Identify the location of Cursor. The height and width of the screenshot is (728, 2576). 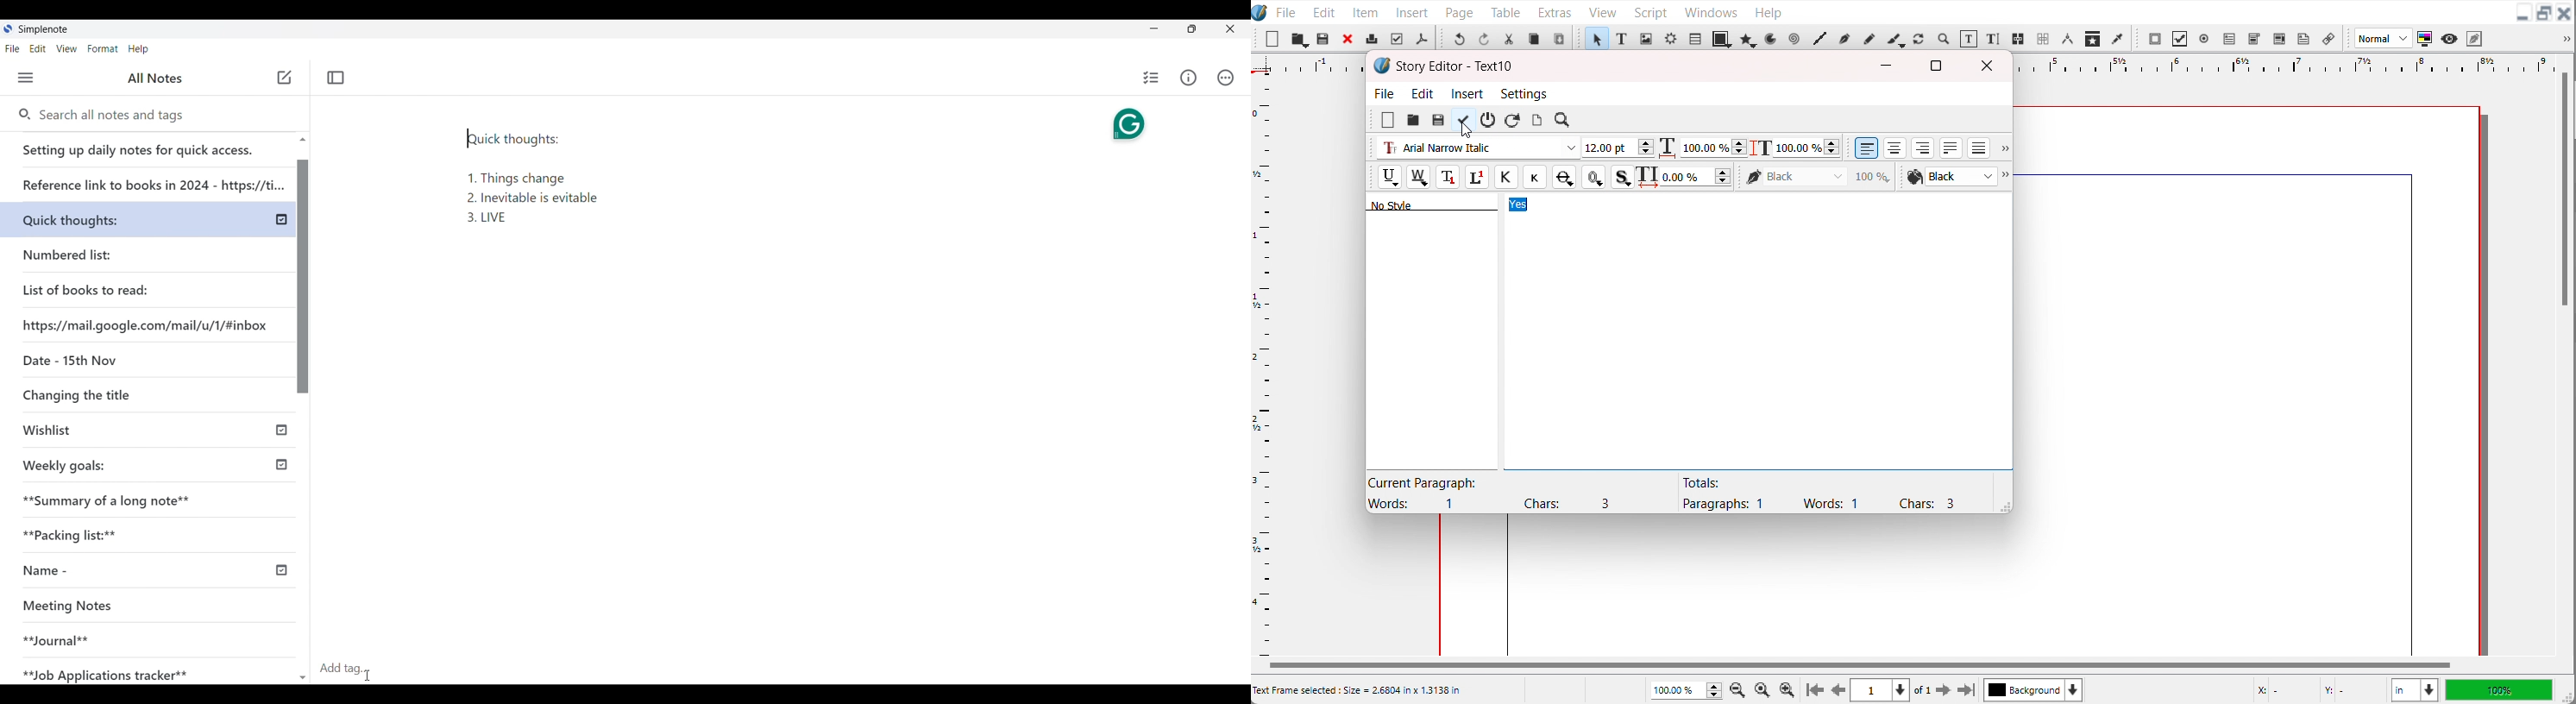
(368, 675).